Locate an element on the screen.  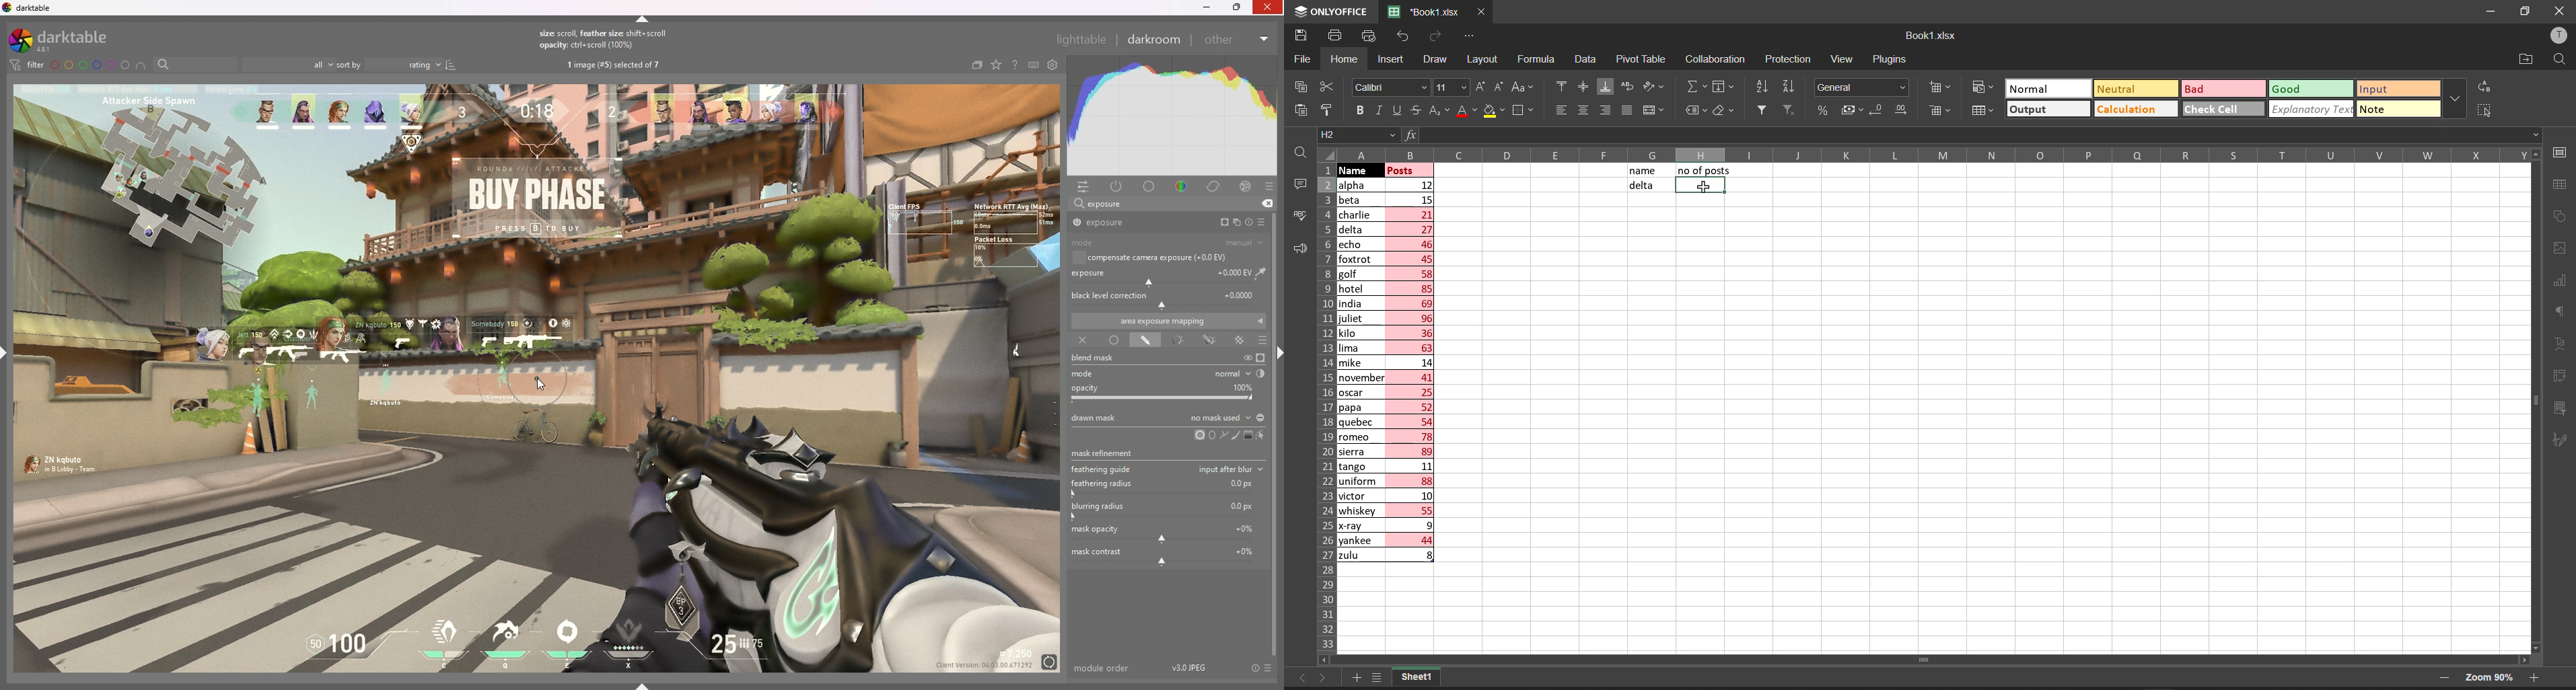
presets is located at coordinates (1269, 187).